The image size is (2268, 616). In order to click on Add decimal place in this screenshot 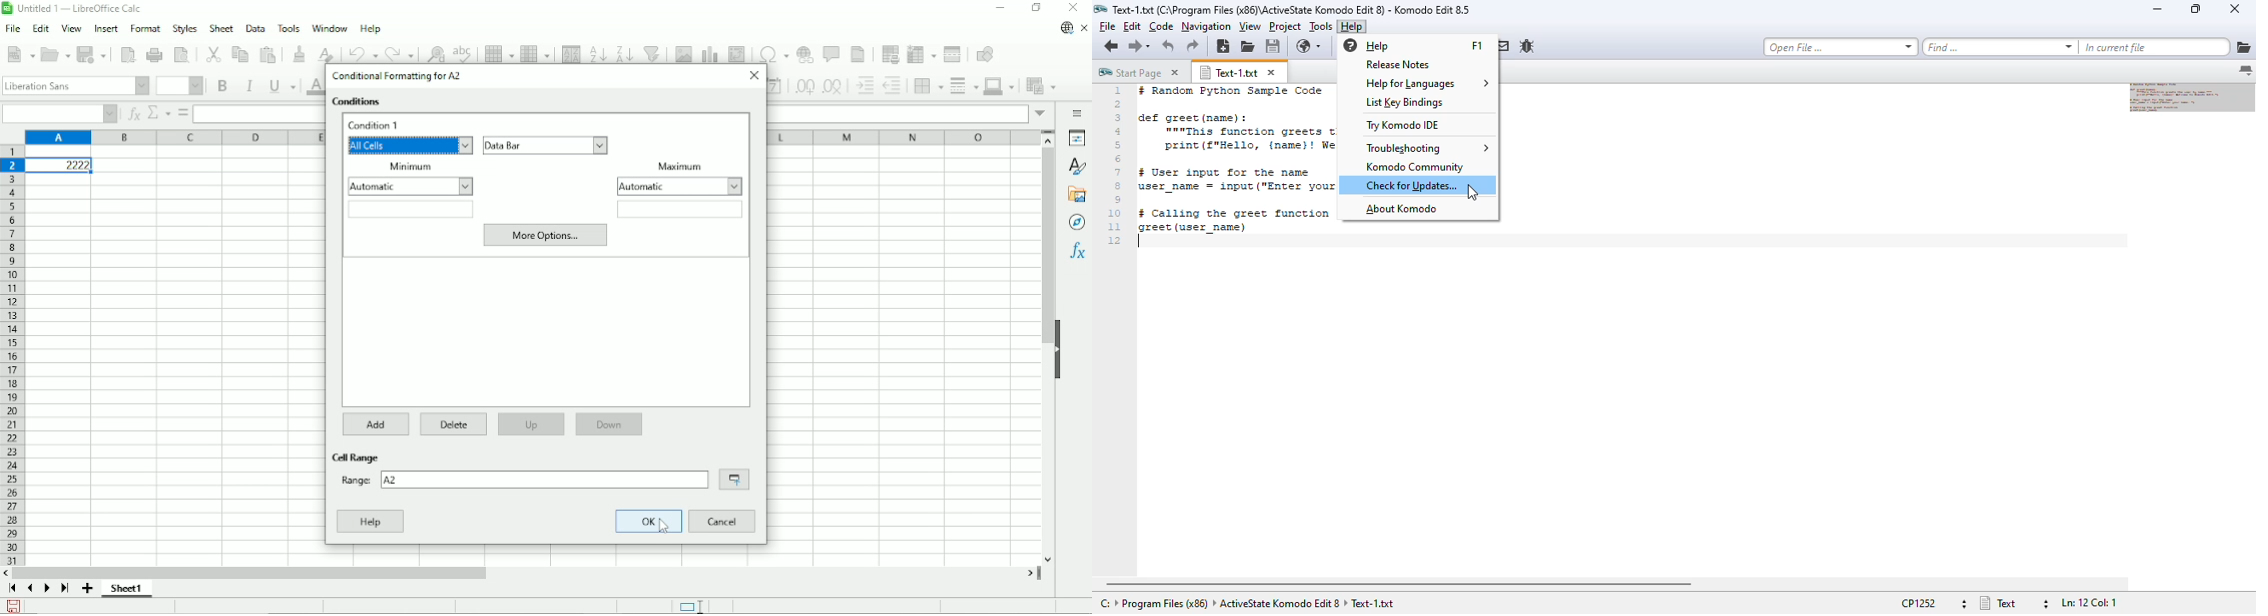, I will do `click(804, 86)`.